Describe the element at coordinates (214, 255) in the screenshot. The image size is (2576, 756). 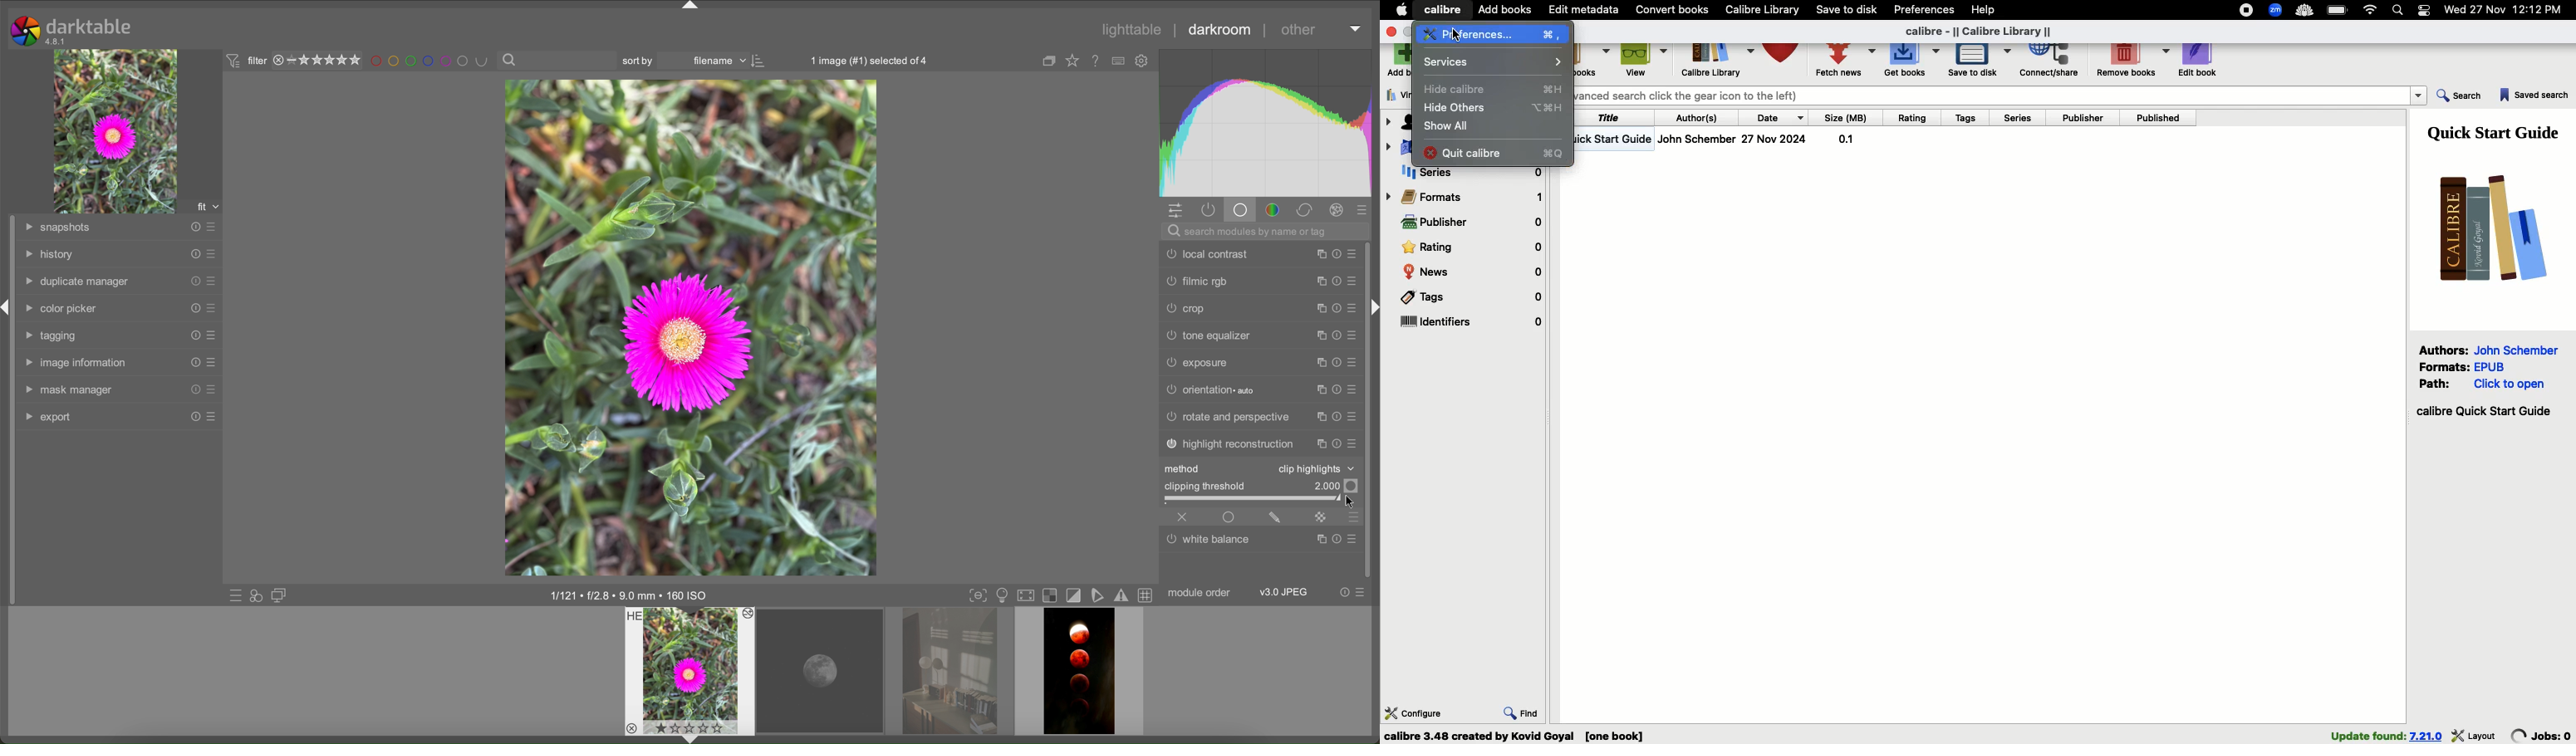
I see `presets` at that location.